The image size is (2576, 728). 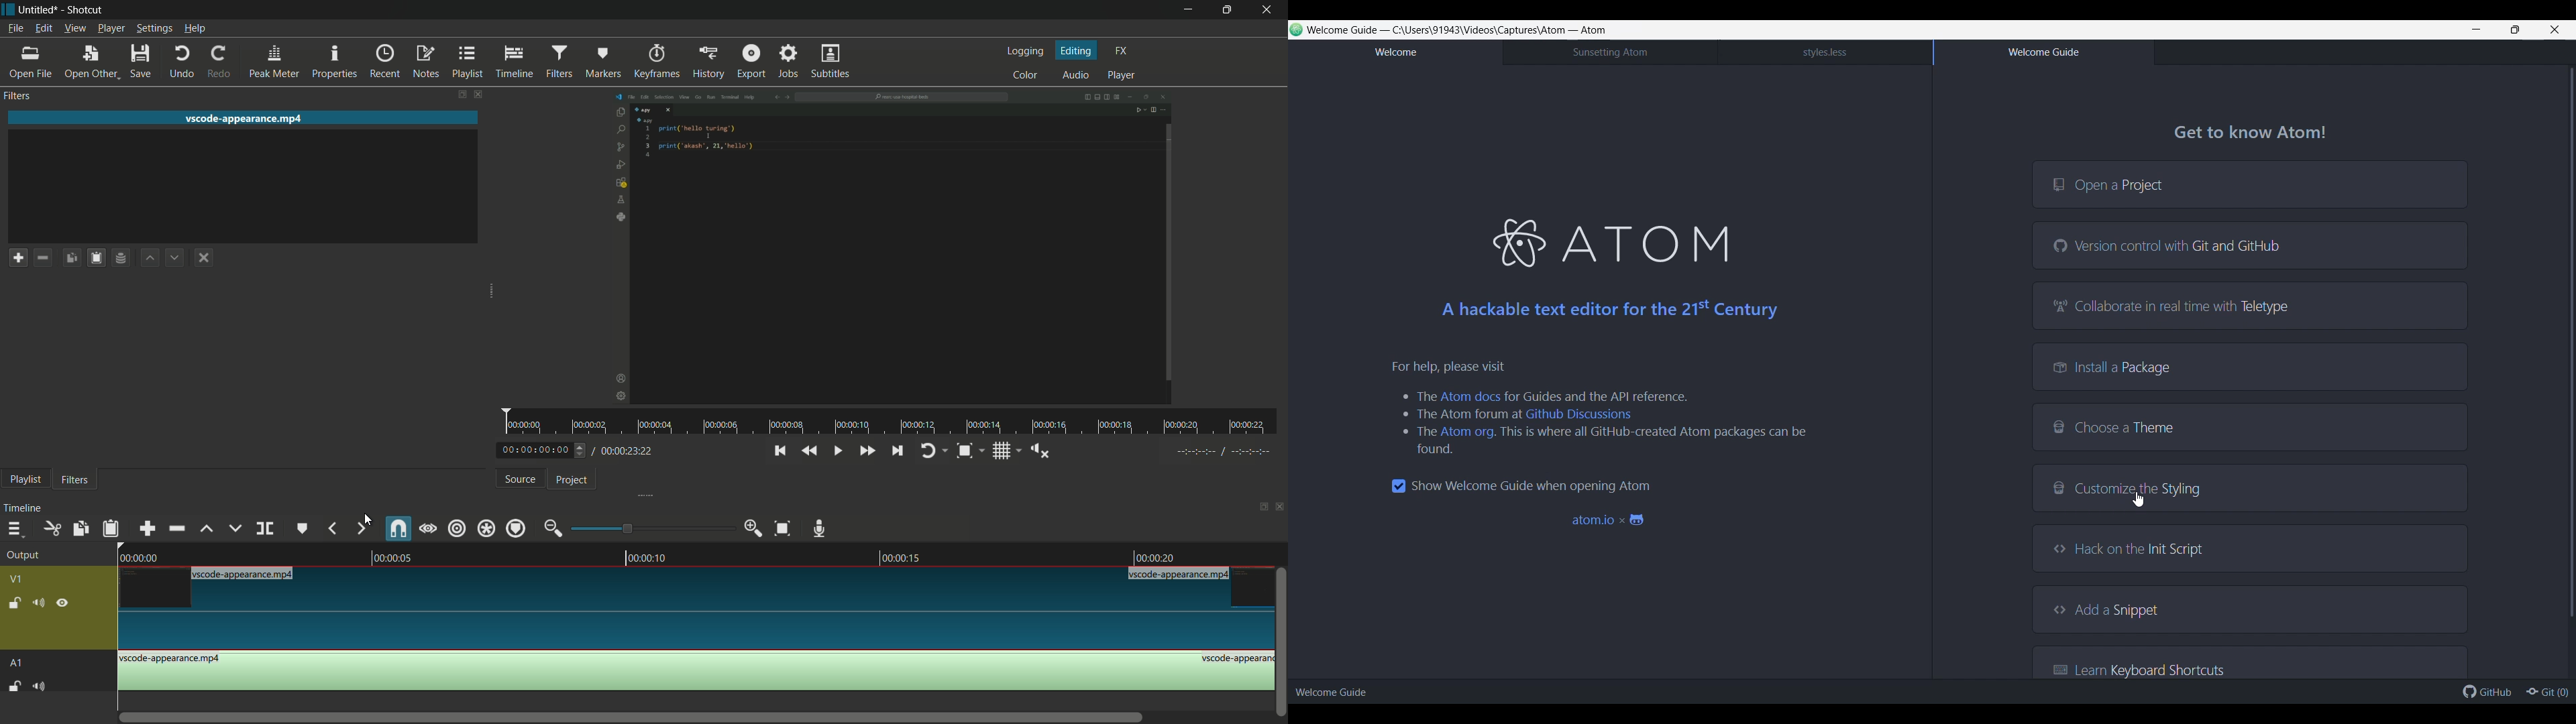 I want to click on cut, so click(x=50, y=528).